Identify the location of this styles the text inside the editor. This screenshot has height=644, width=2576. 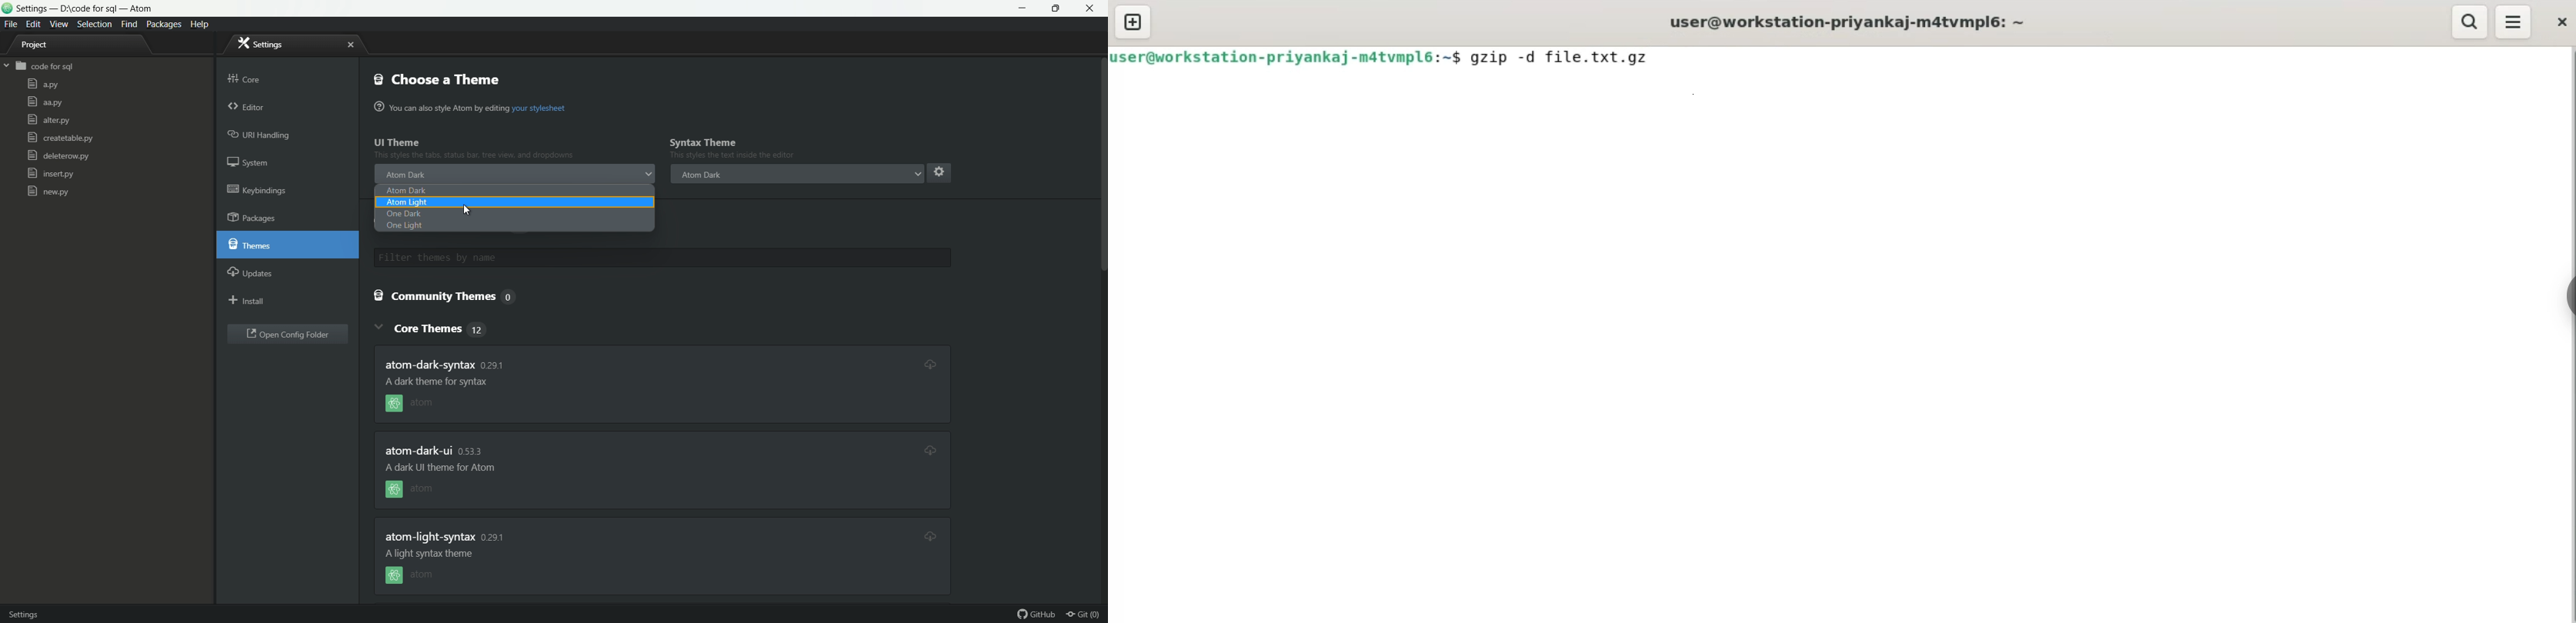
(737, 156).